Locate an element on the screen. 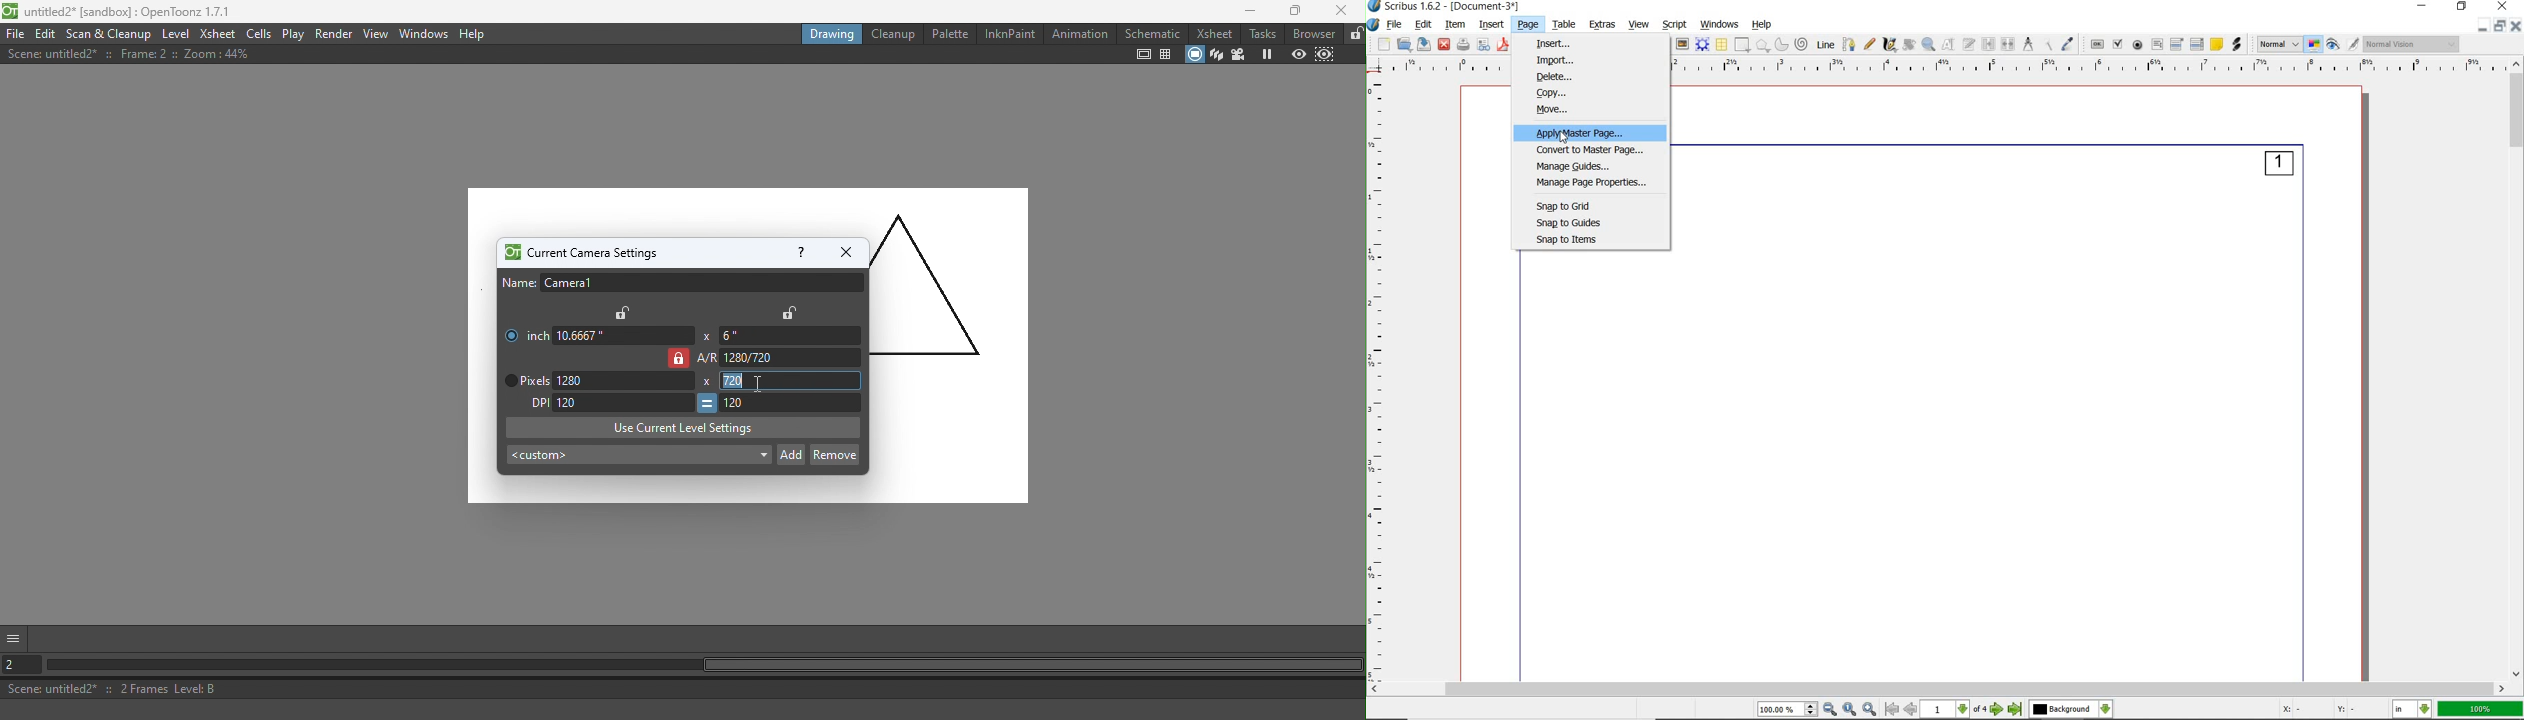 This screenshot has width=2548, height=728. pdf check box is located at coordinates (2119, 44).